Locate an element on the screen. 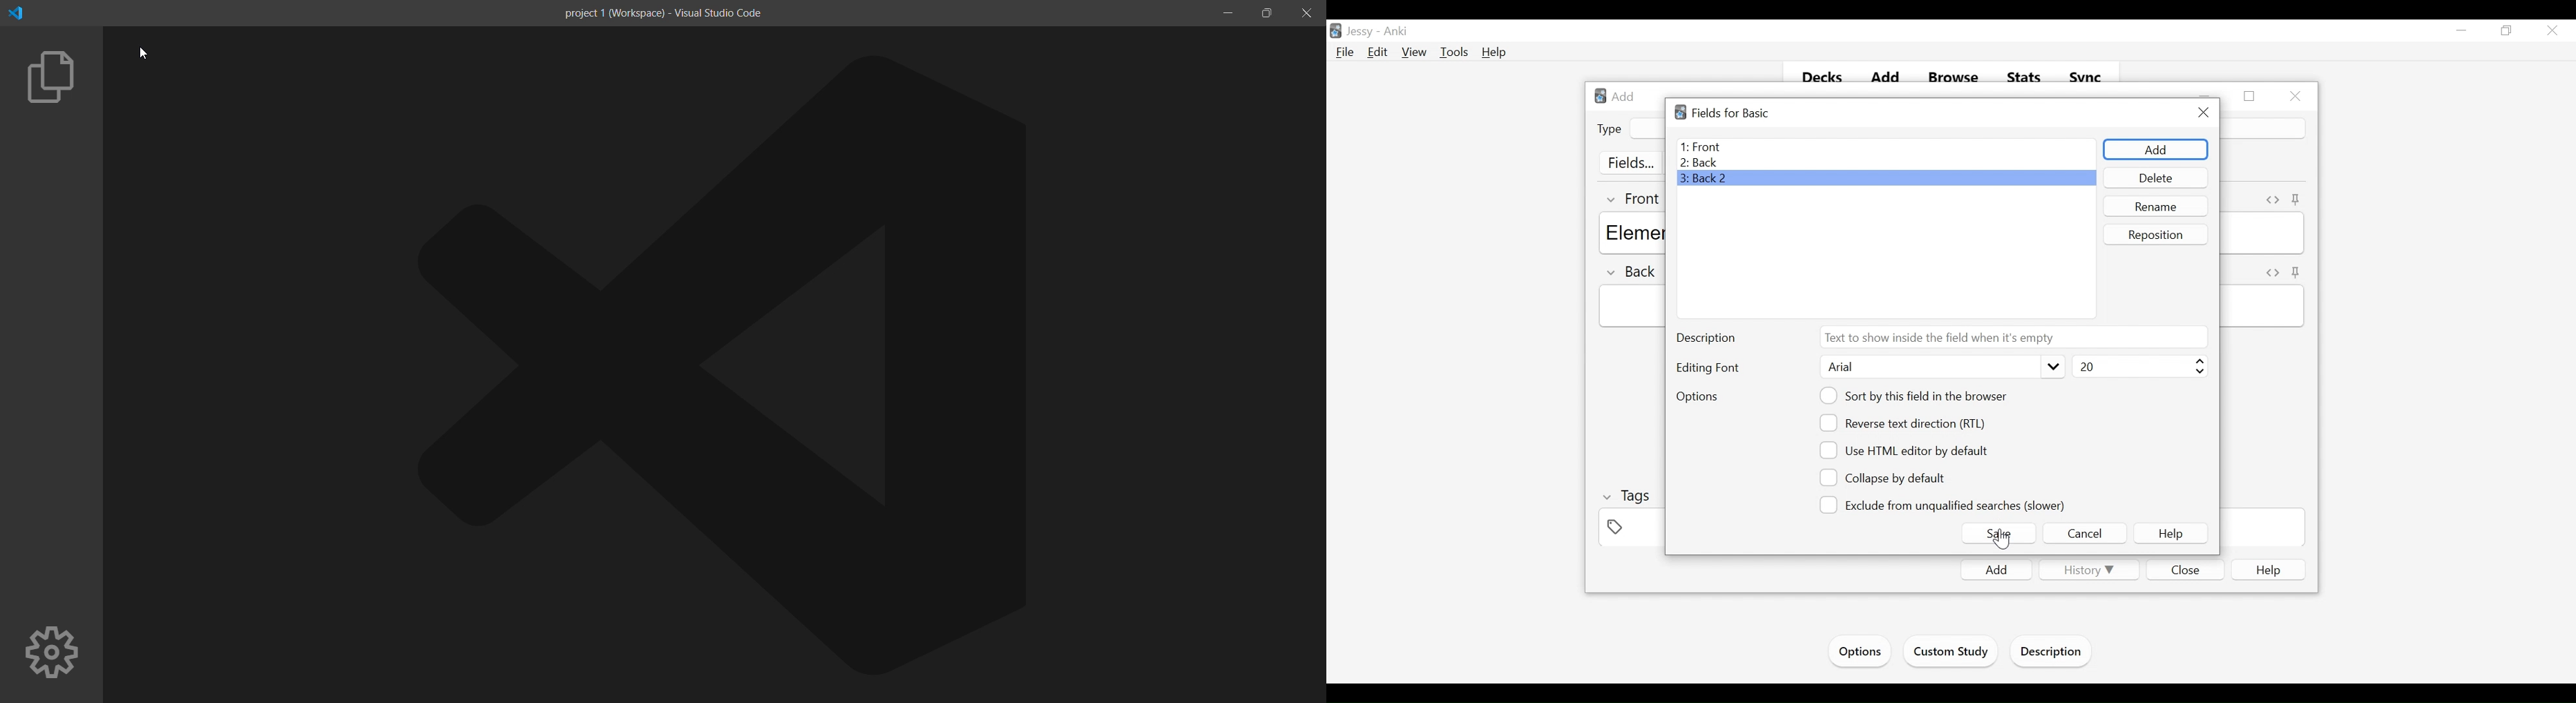  Front is located at coordinates (1885, 144).